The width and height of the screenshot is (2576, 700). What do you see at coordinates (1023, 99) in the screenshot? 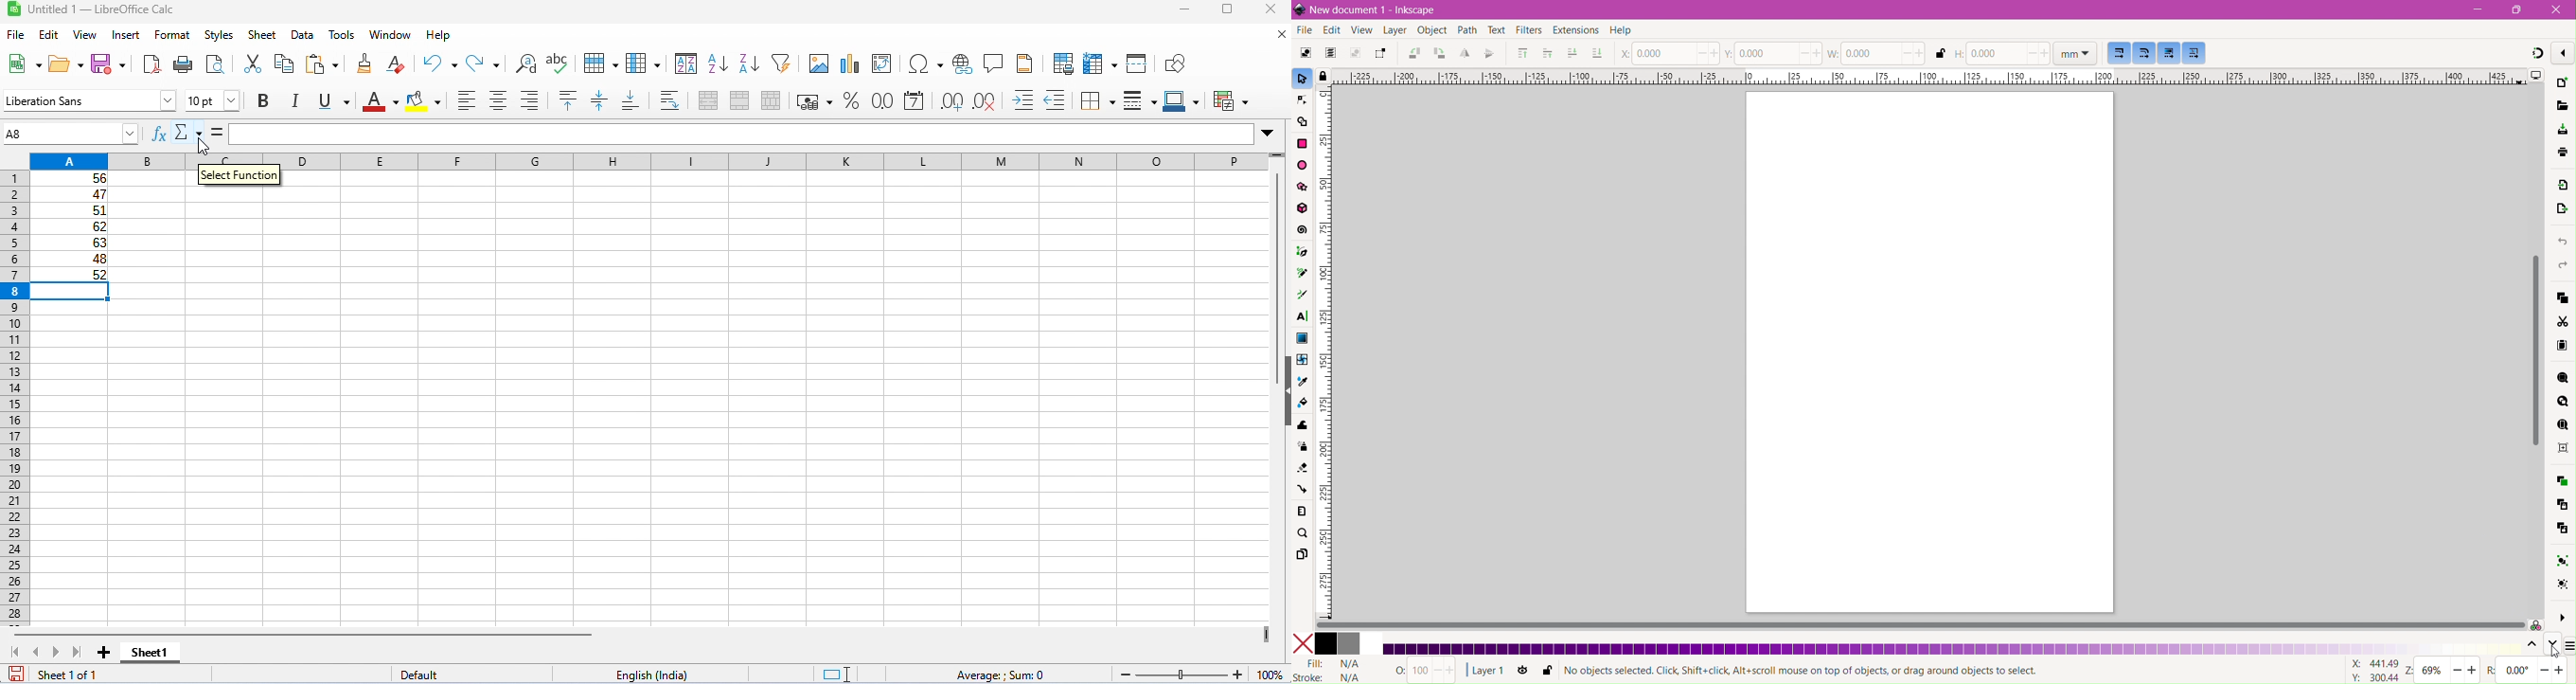
I see `increase indent` at bounding box center [1023, 99].